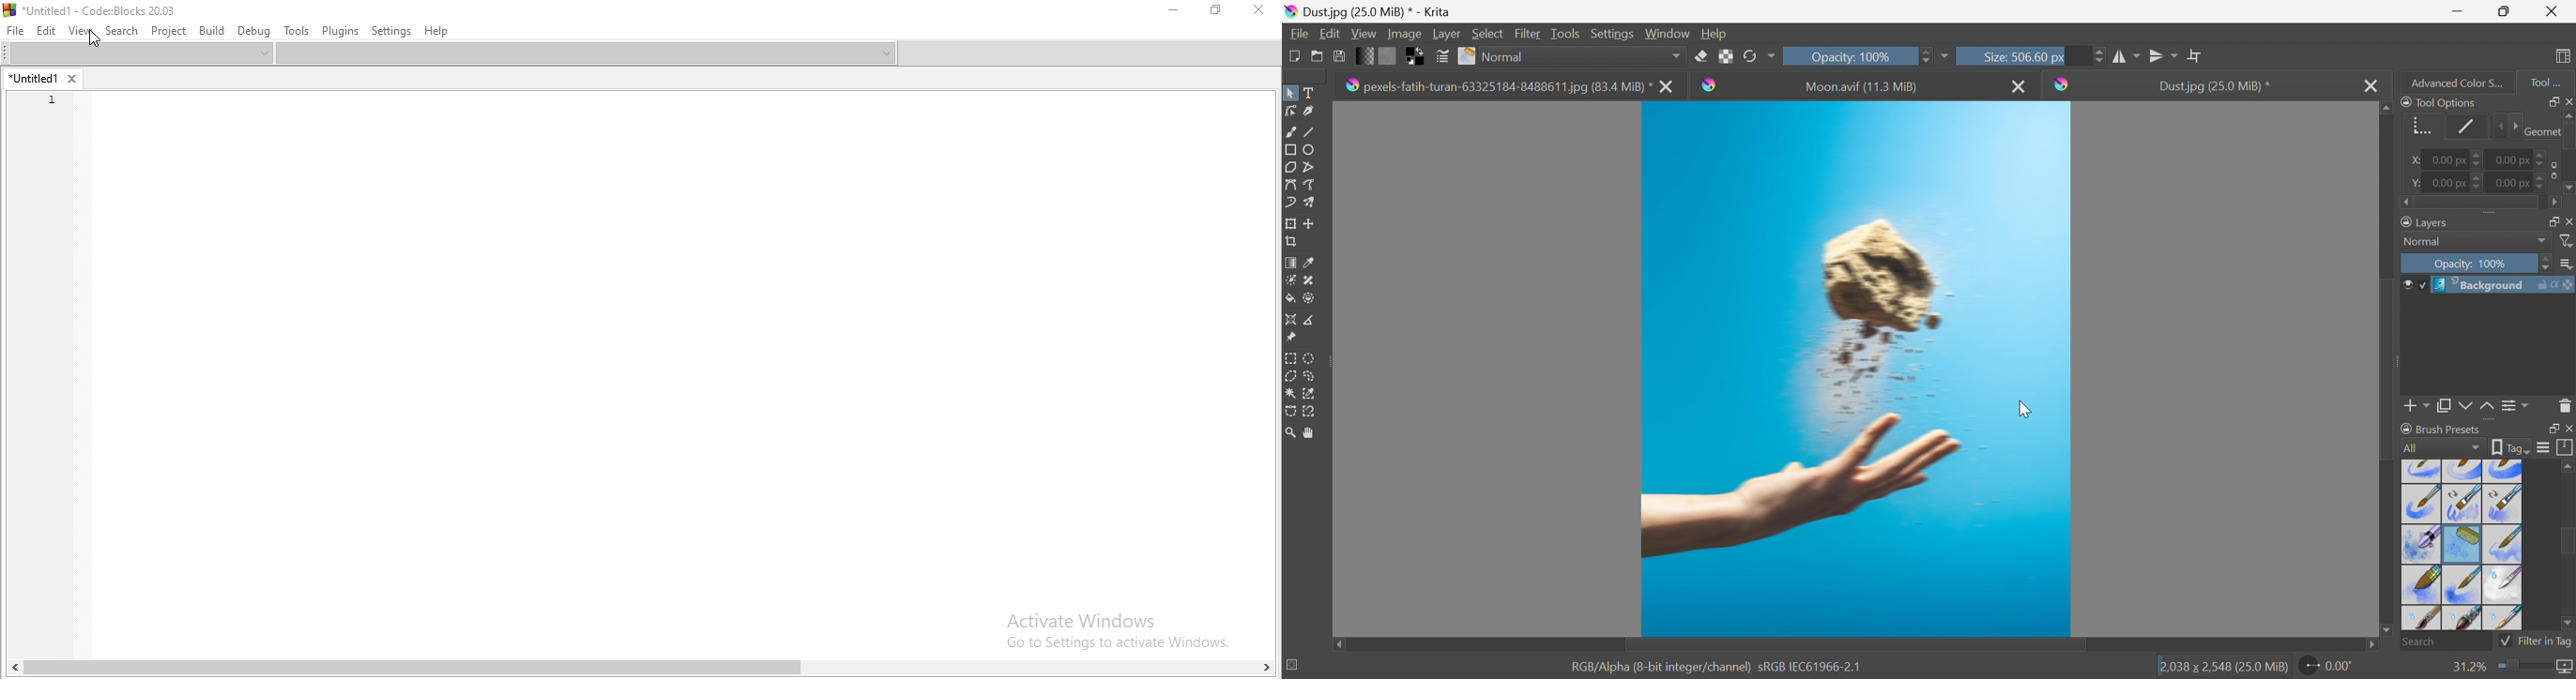  What do you see at coordinates (1565, 32) in the screenshot?
I see `Tools` at bounding box center [1565, 32].